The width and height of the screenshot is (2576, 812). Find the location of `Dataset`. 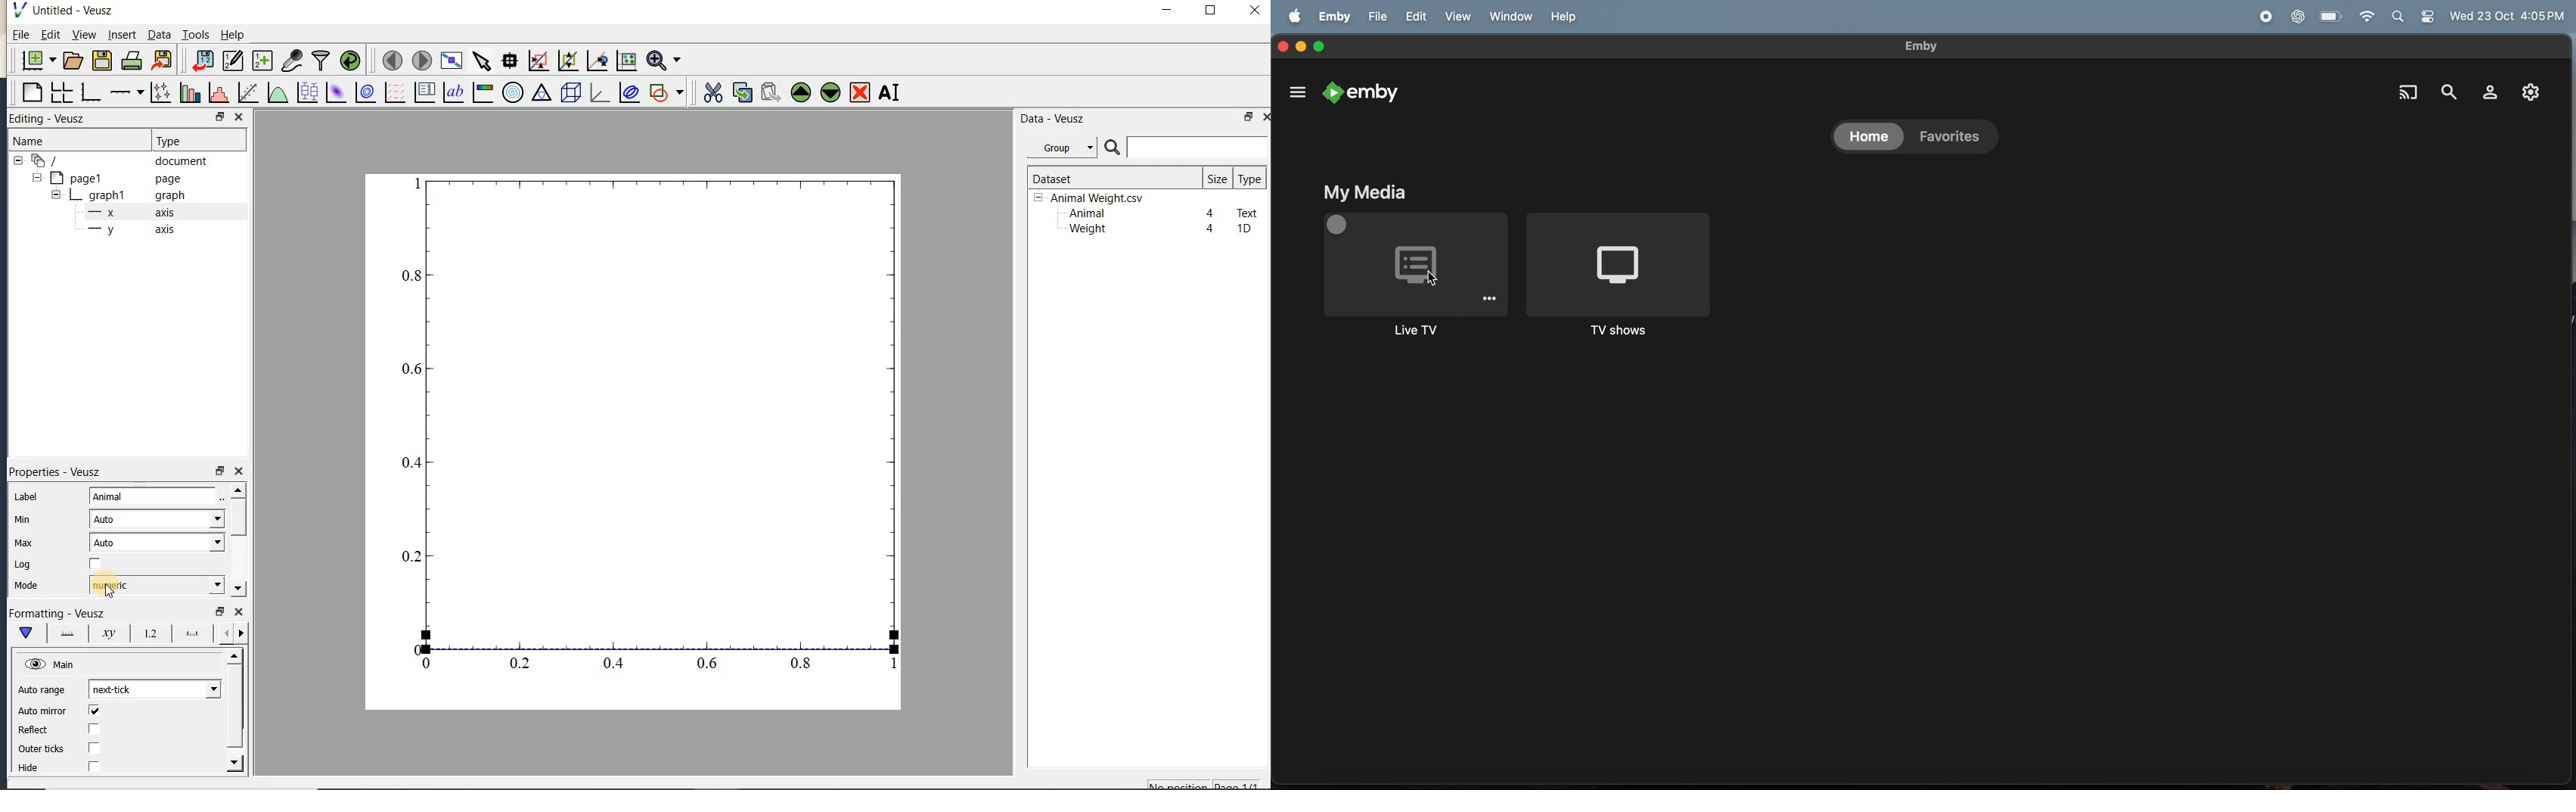

Dataset is located at coordinates (1108, 178).